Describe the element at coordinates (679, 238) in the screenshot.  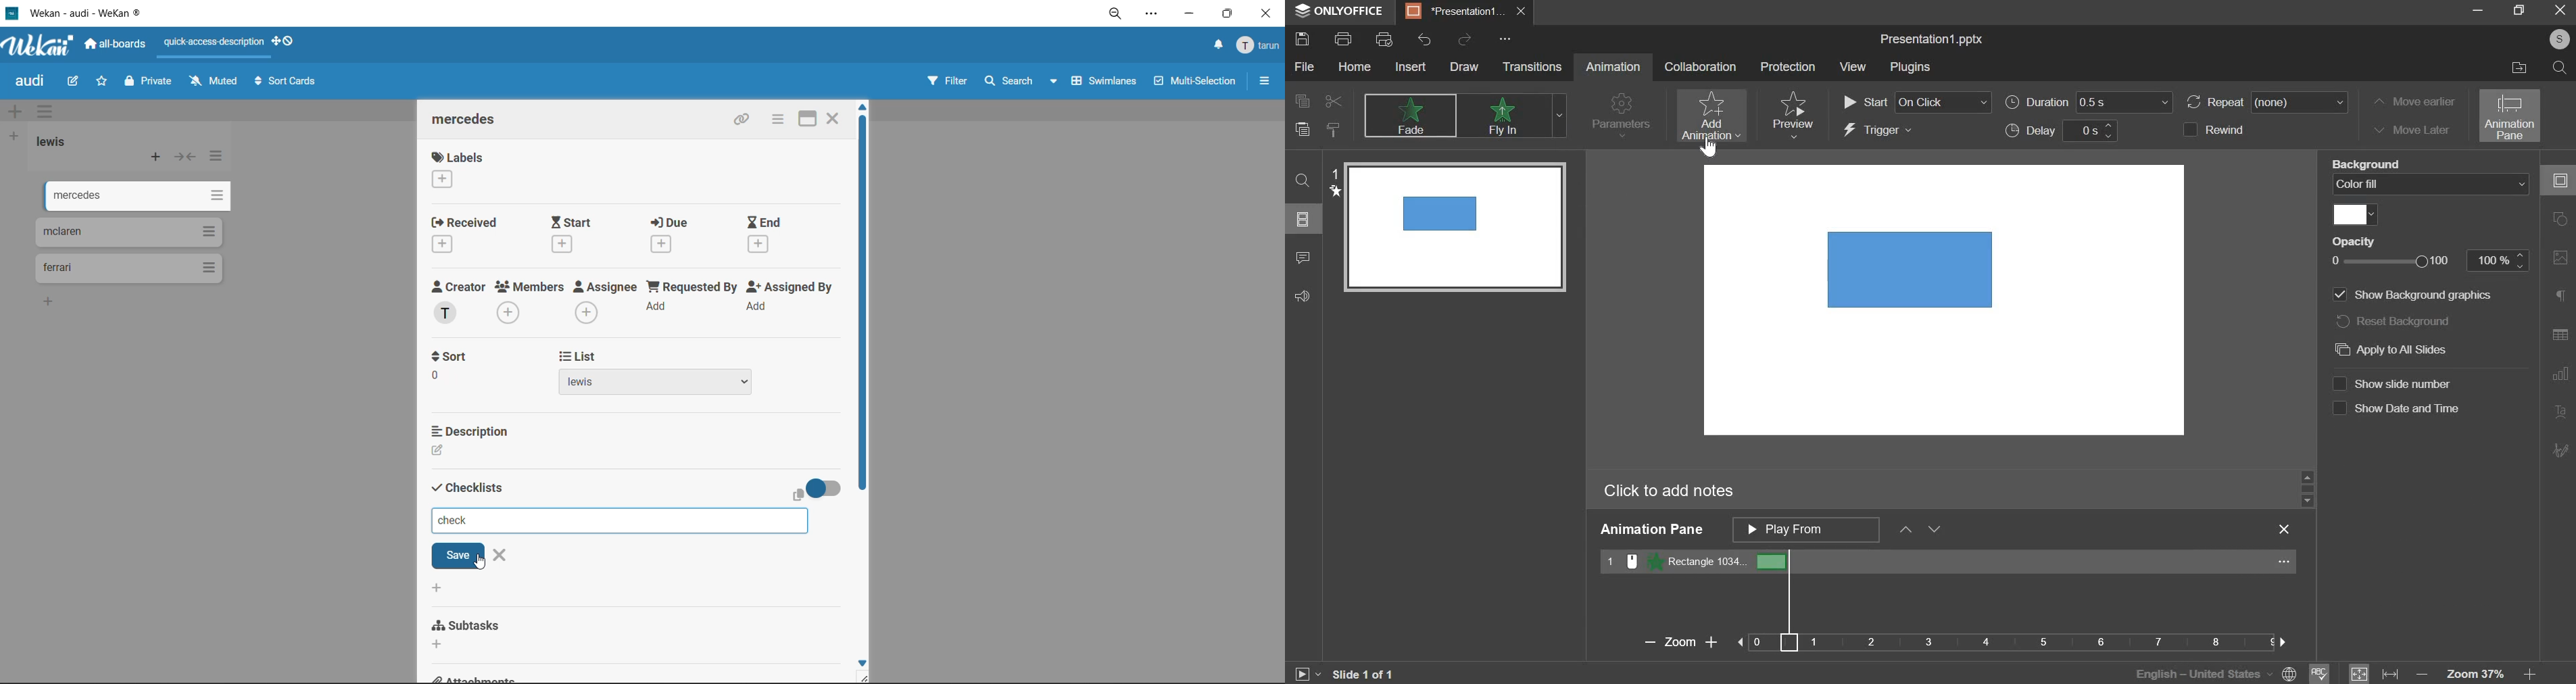
I see `due` at that location.